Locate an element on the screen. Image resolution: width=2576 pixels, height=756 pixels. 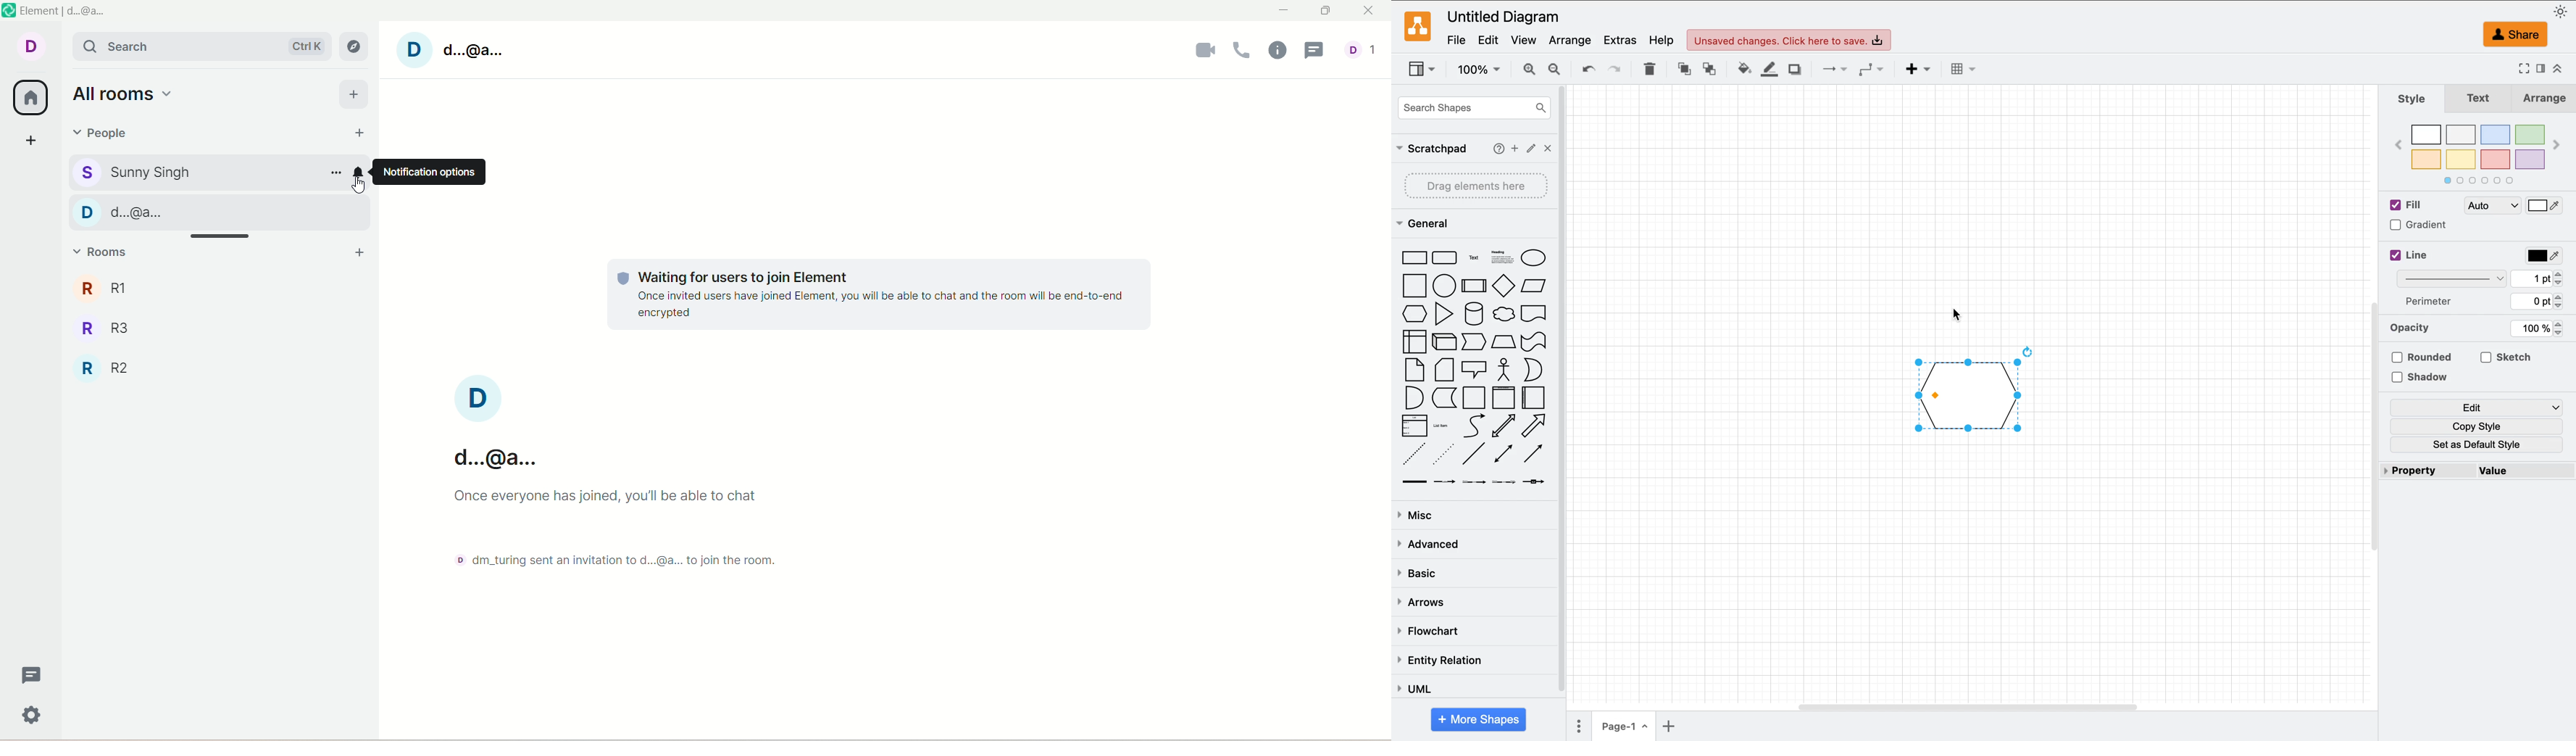
Line Types is located at coordinates (2459, 282).